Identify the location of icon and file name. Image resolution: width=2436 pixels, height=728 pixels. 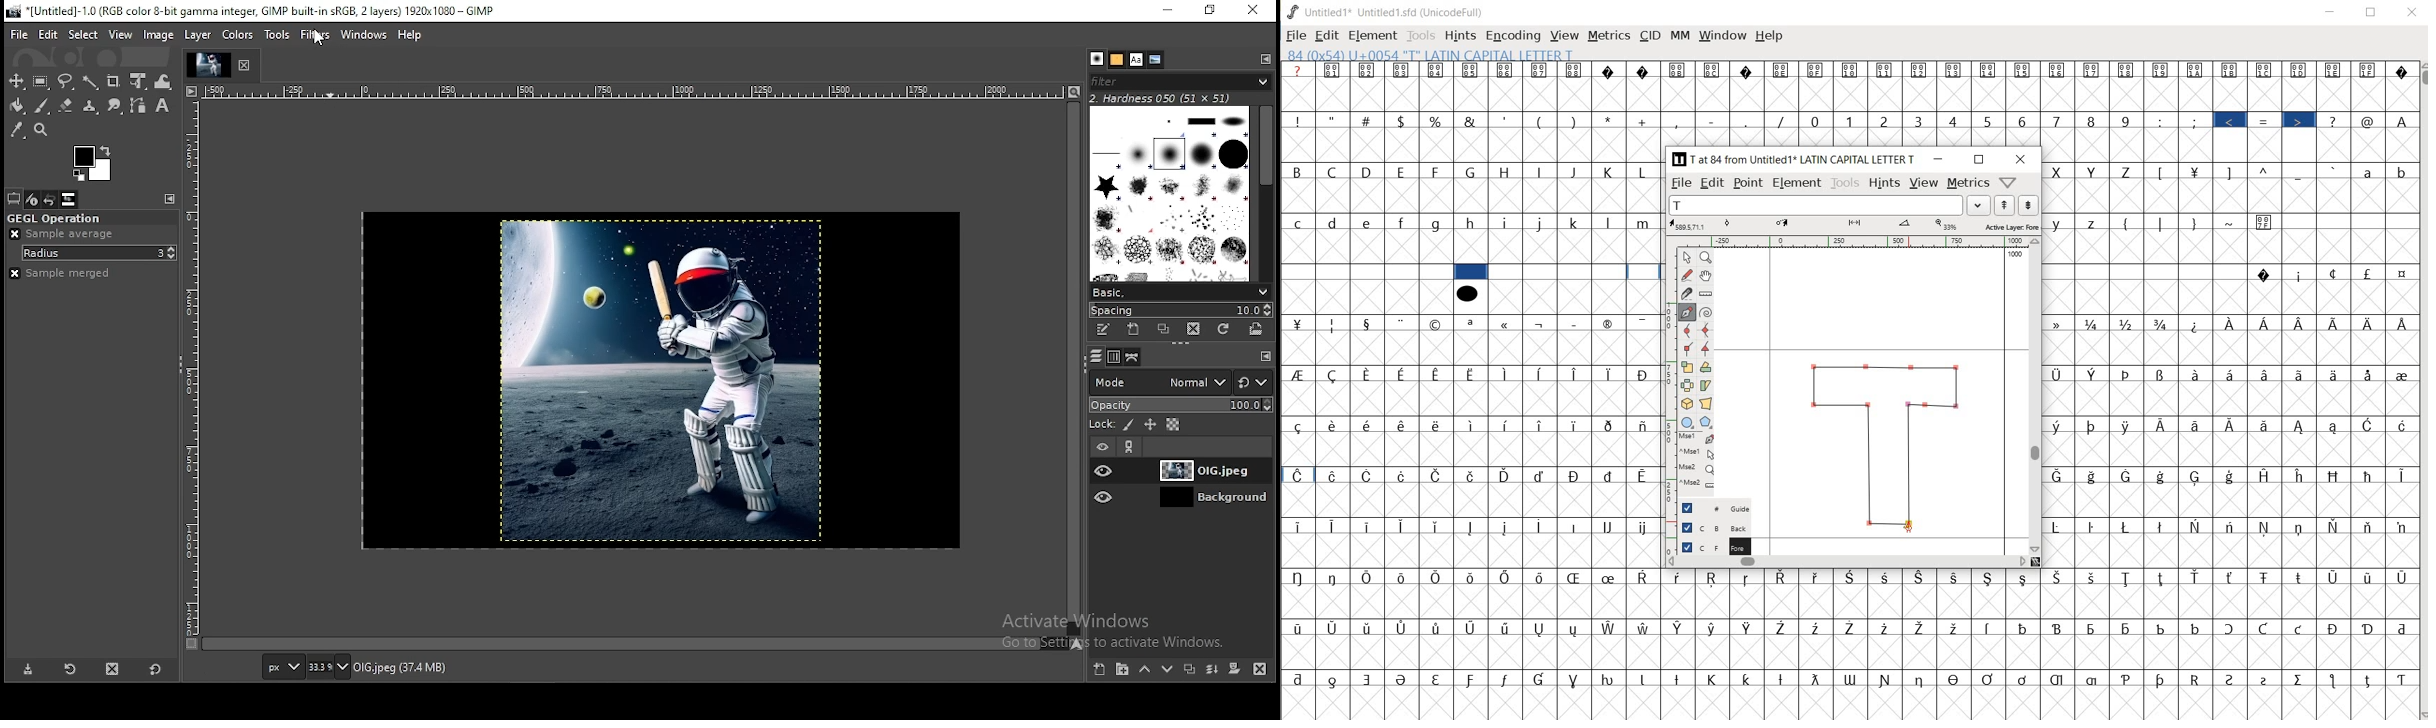
(253, 11).